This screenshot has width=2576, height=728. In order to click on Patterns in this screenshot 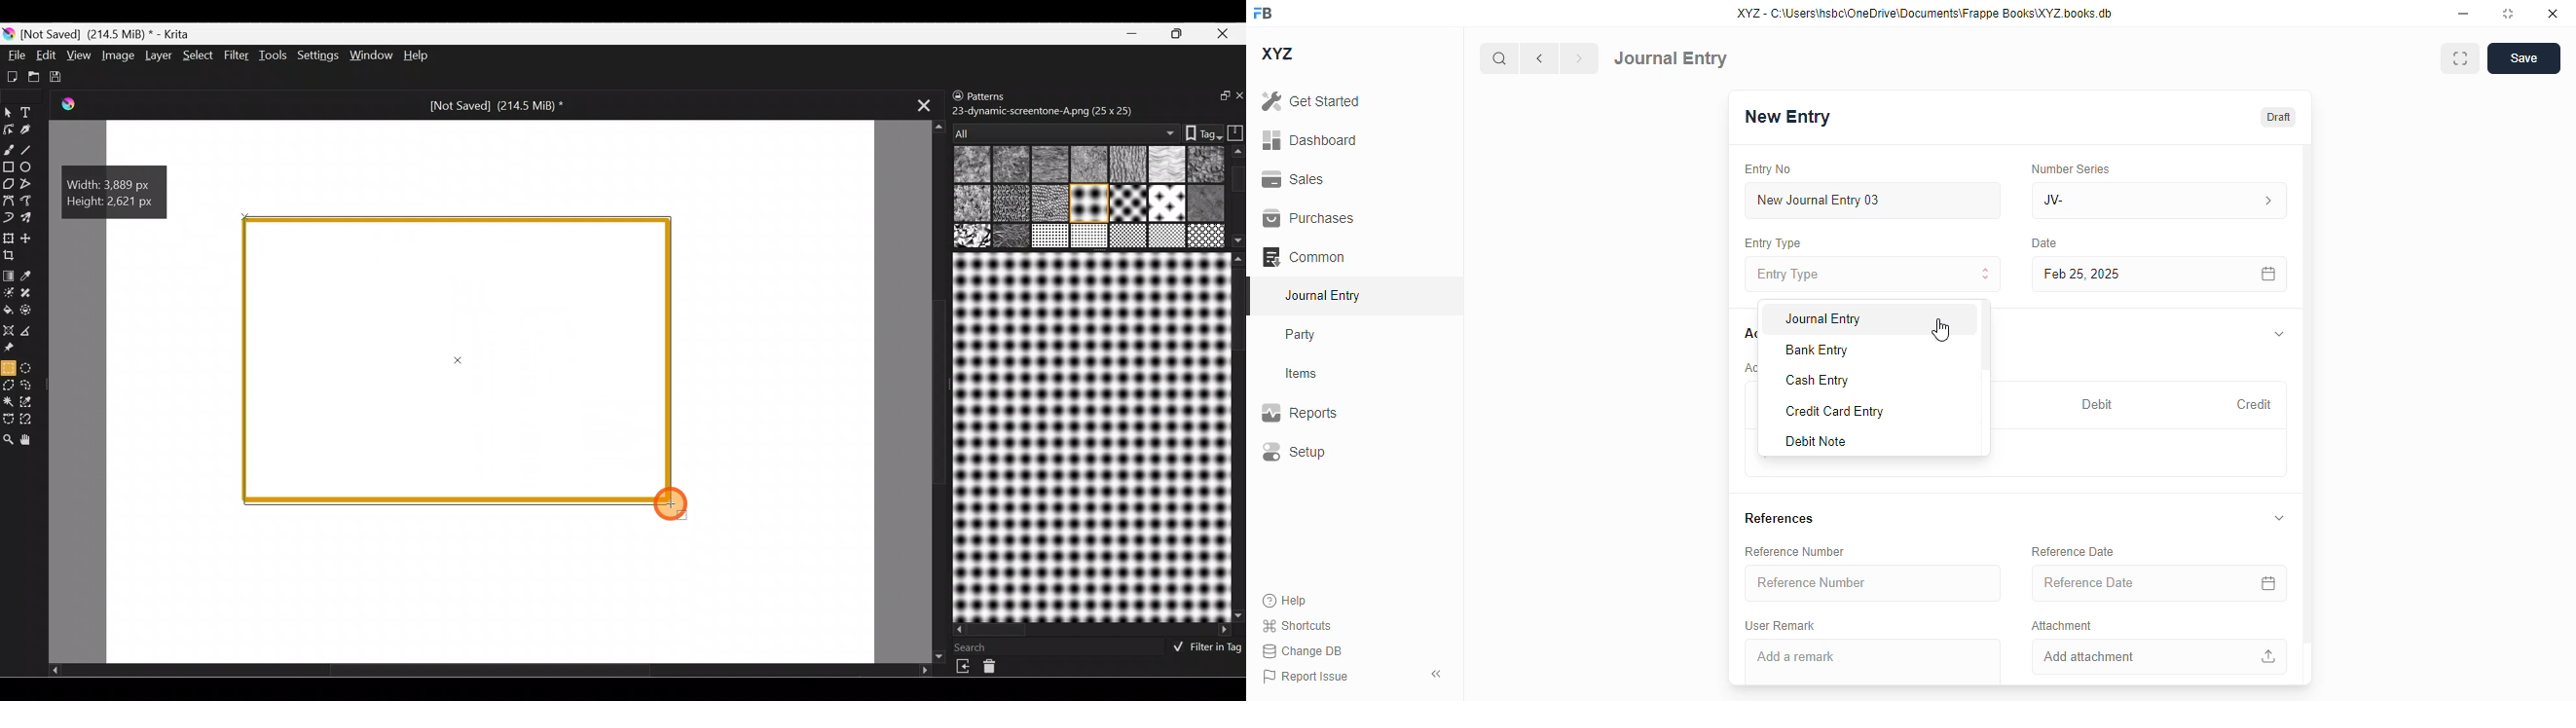, I will do `click(996, 93)`.